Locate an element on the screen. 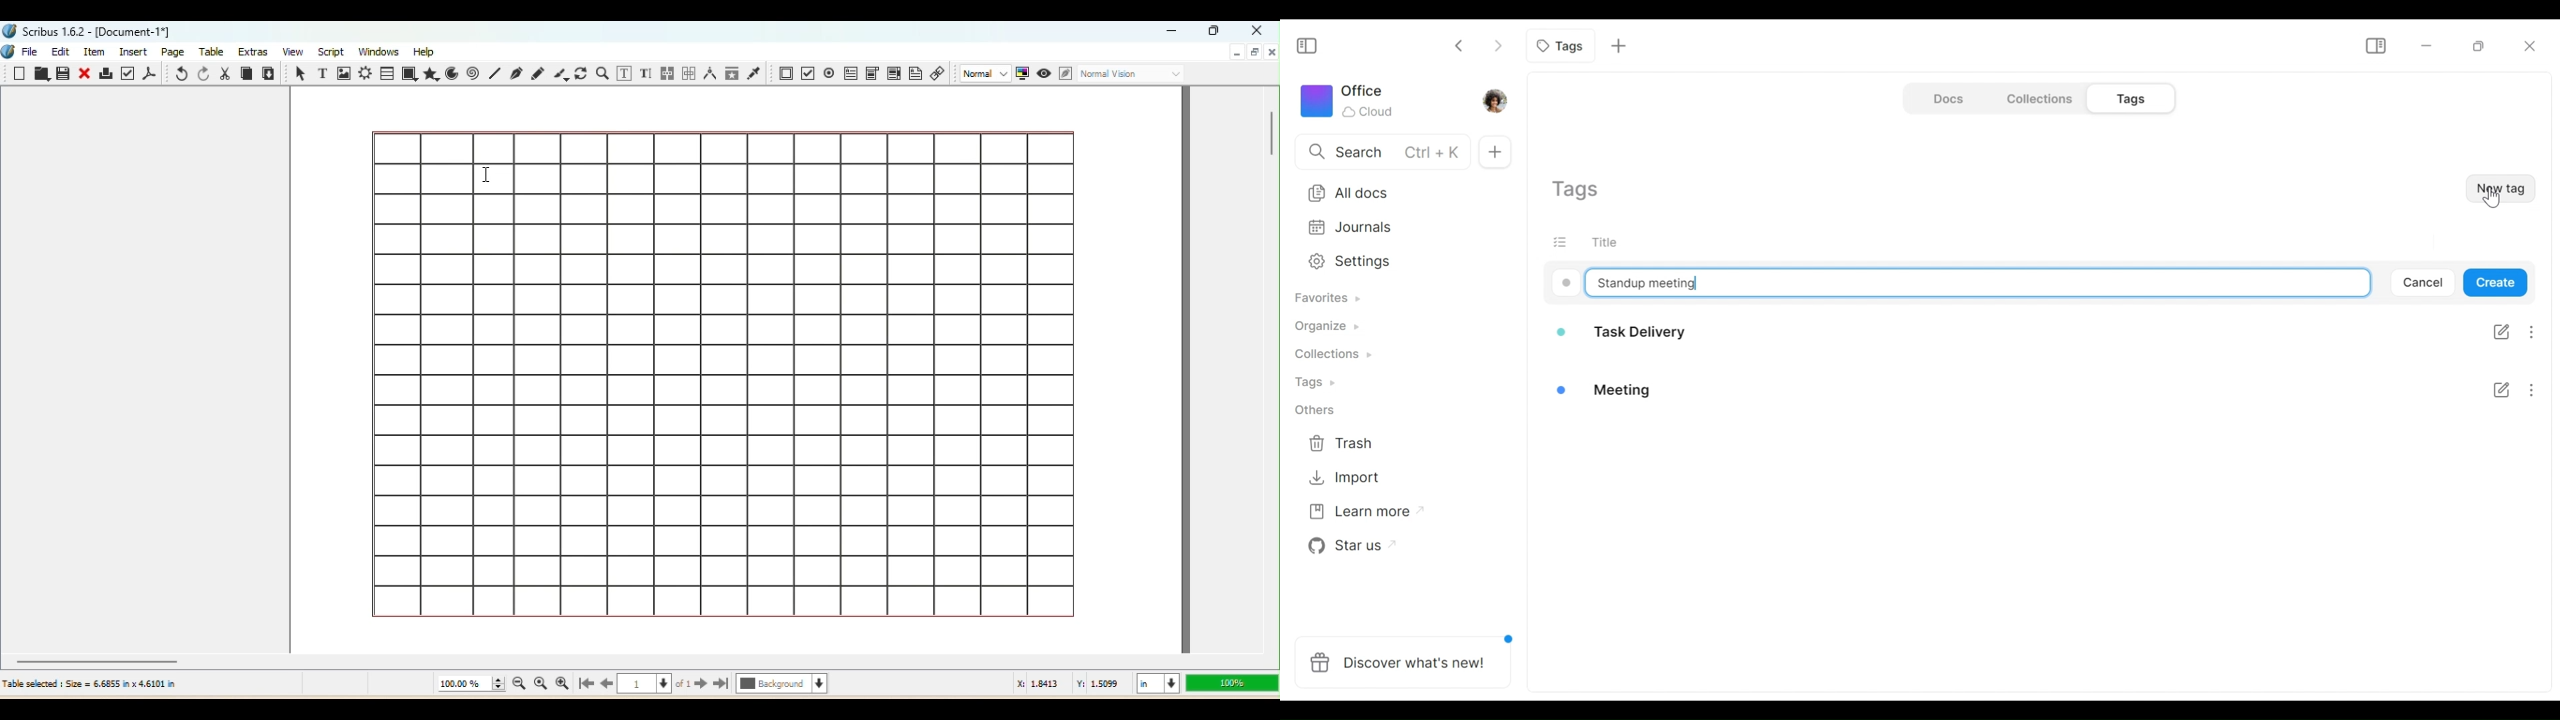  Maximize is located at coordinates (1254, 53).